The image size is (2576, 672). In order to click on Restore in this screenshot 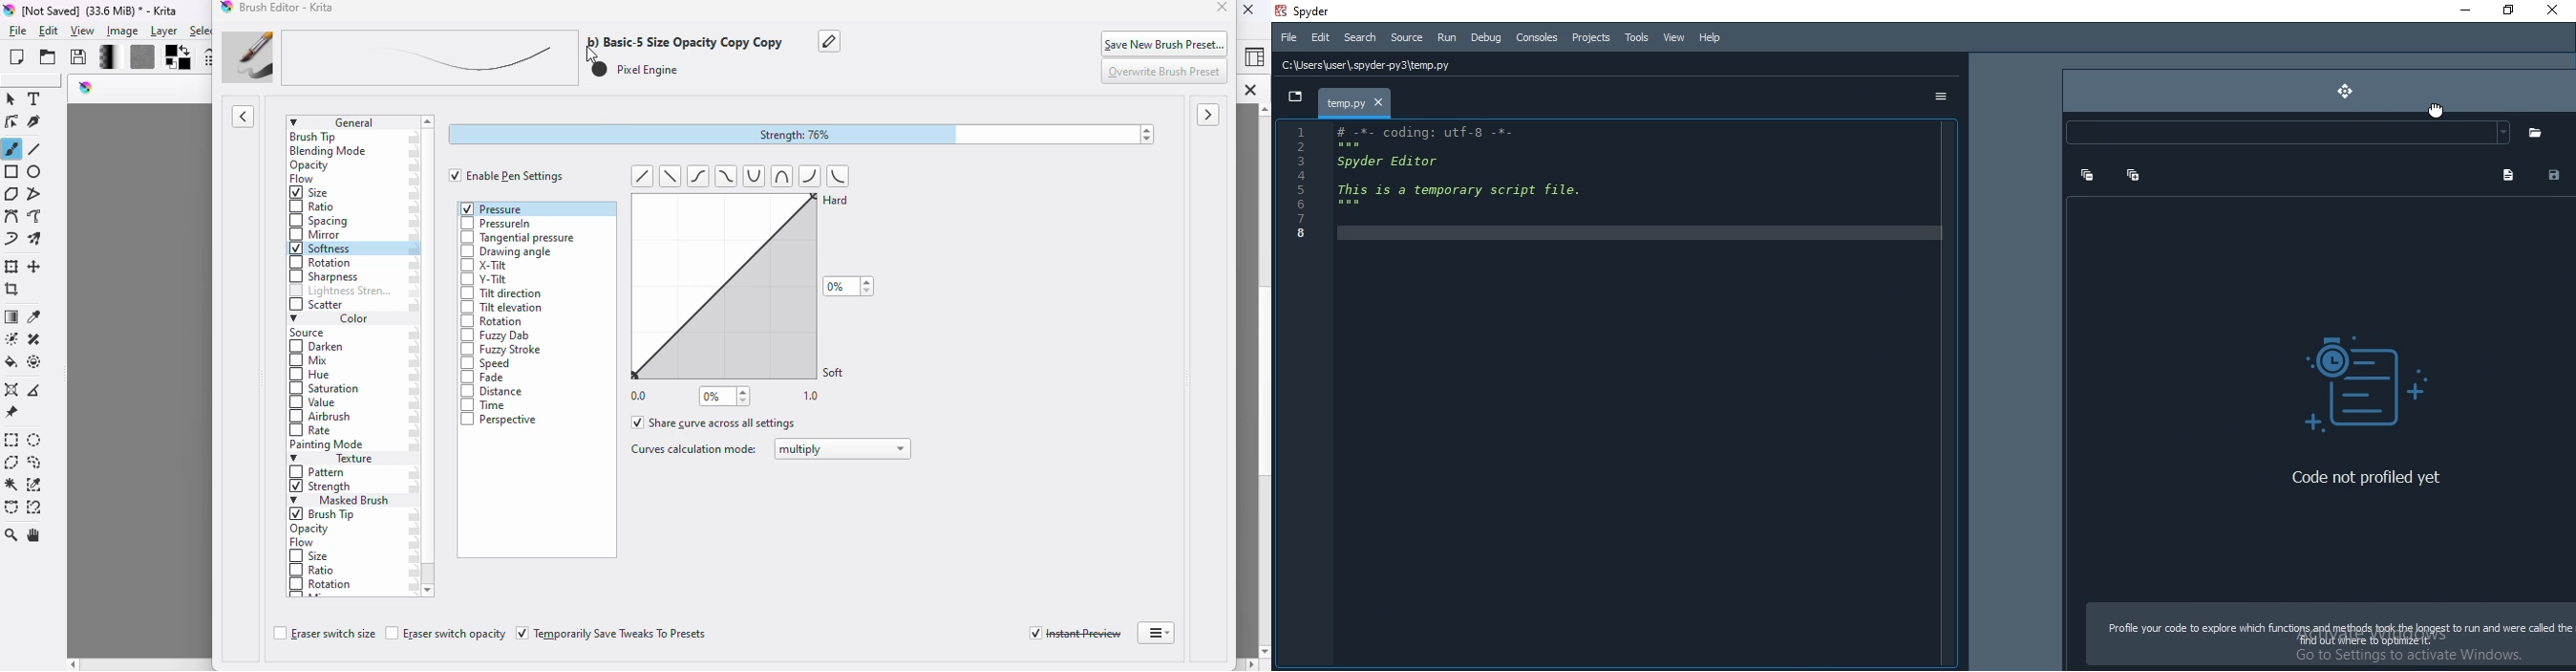, I will do `click(2506, 10)`.